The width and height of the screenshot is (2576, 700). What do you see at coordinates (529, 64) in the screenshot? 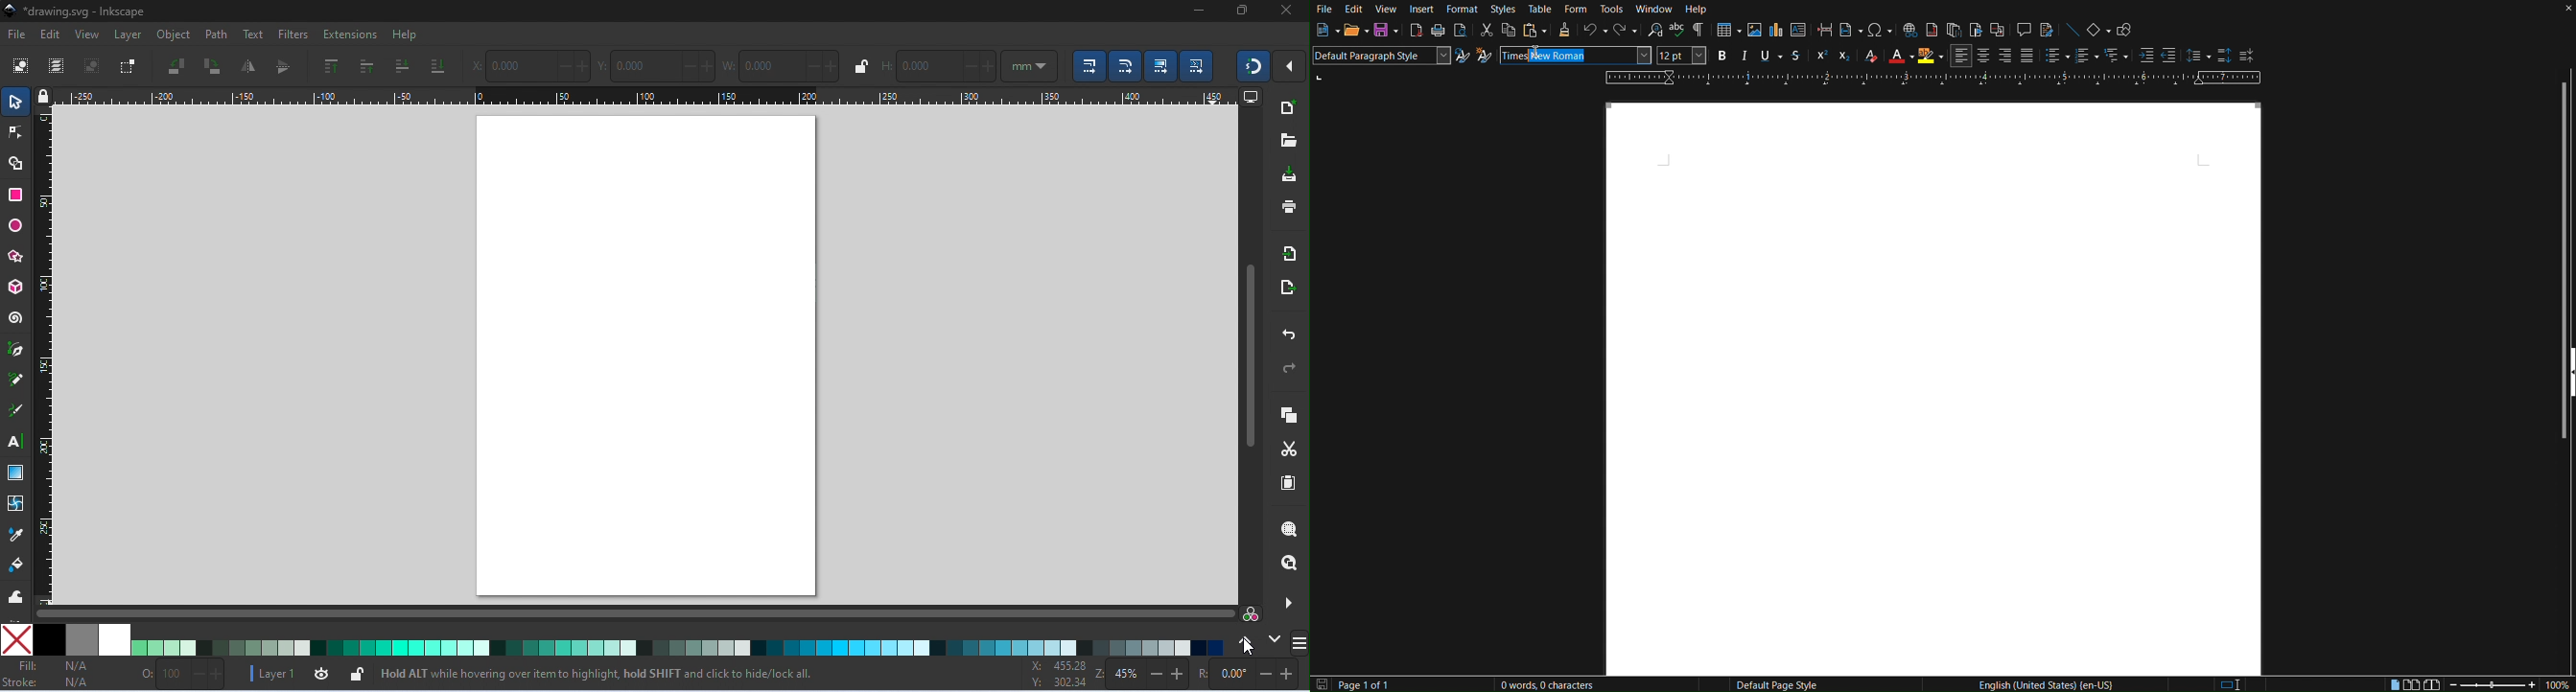
I see `horizontal coordinates` at bounding box center [529, 64].